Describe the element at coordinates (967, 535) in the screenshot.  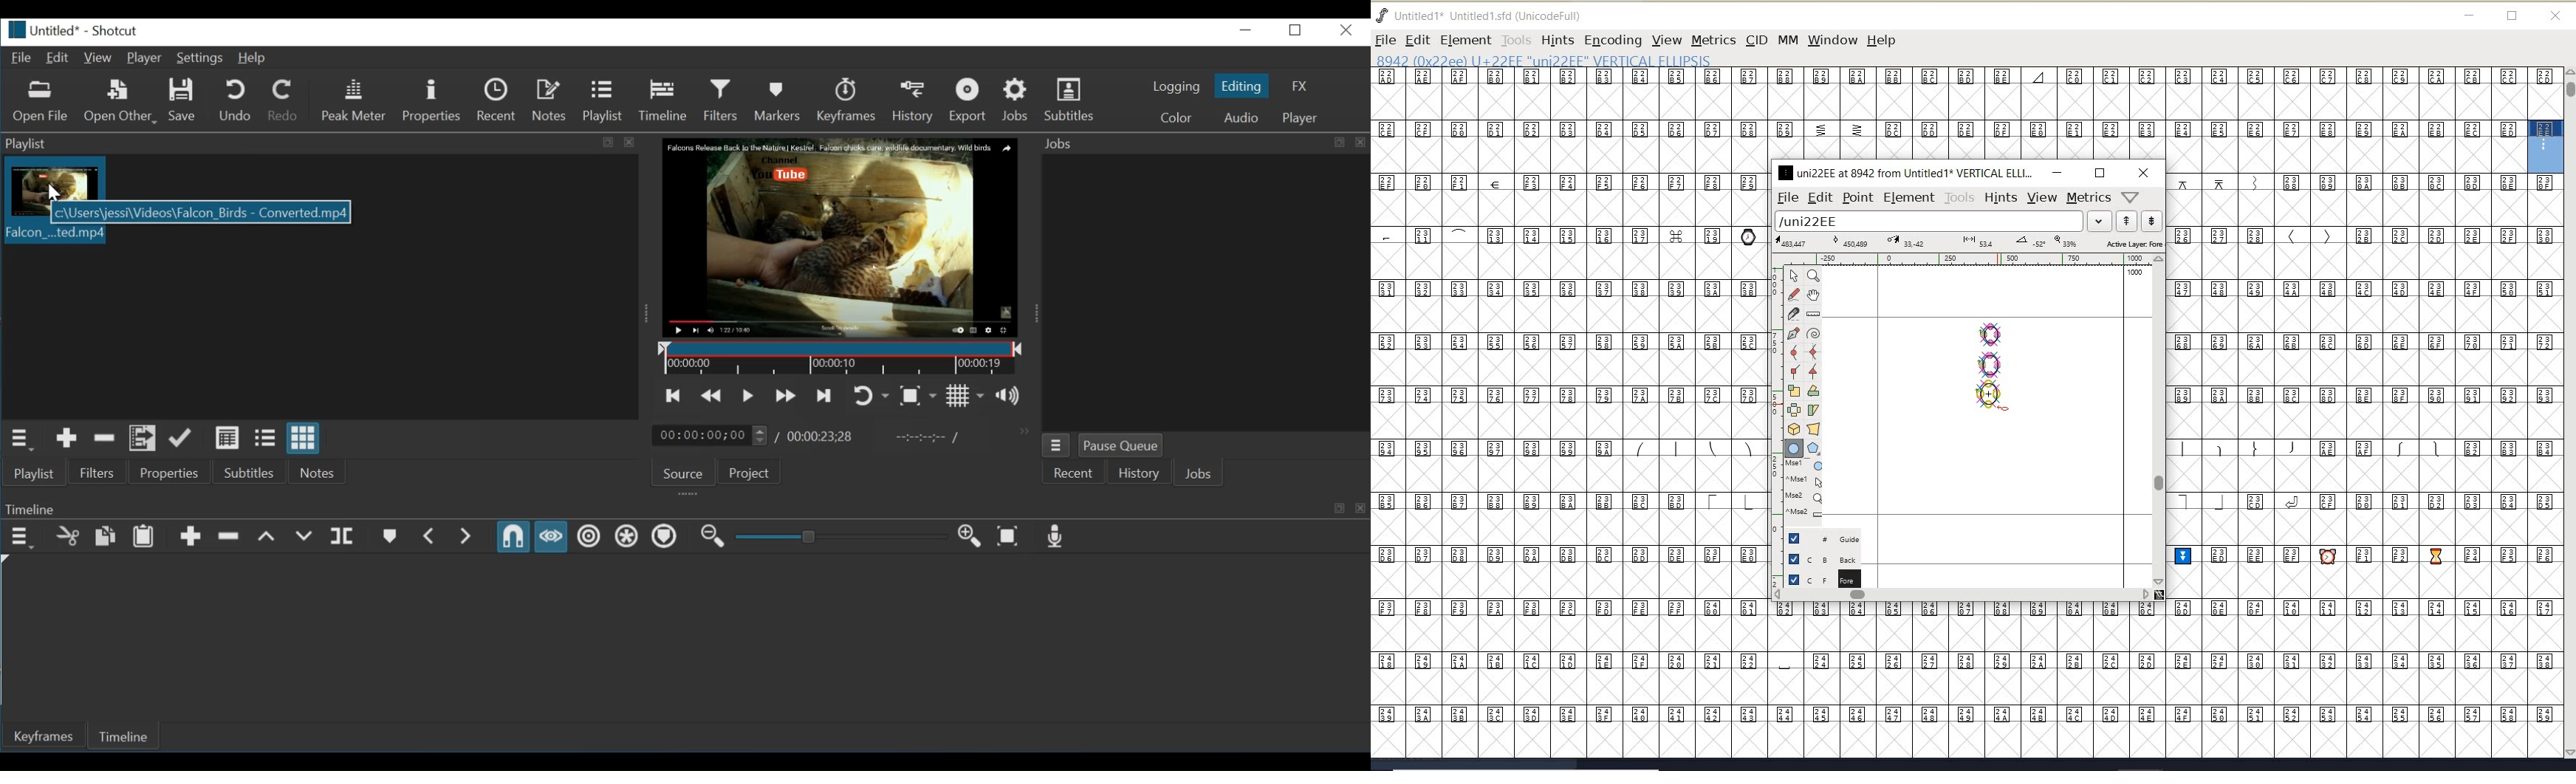
I see `Zoom keyframe in` at that location.